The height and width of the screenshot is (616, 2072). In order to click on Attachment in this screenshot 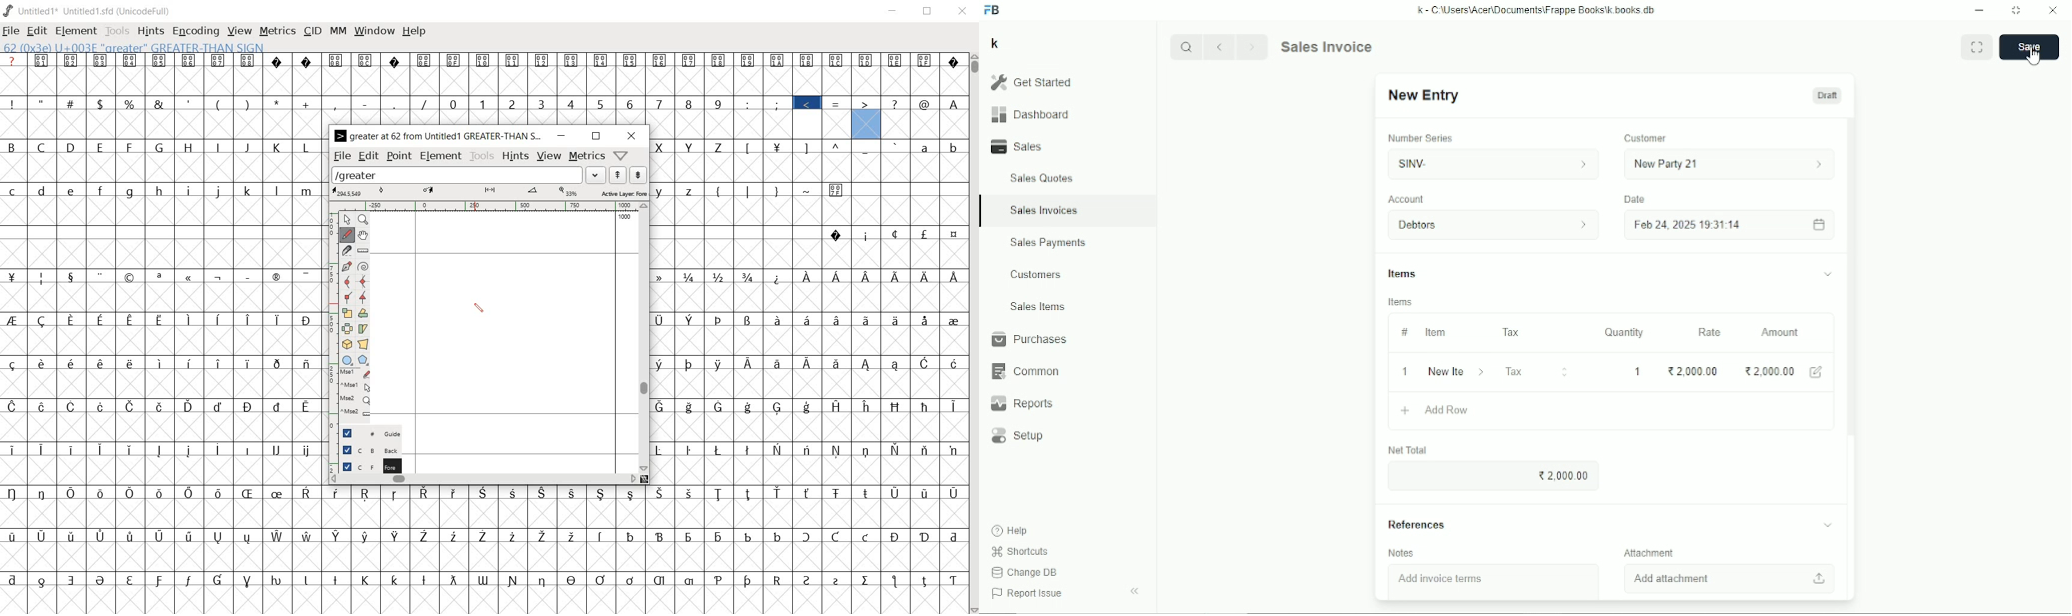, I will do `click(1649, 553)`.